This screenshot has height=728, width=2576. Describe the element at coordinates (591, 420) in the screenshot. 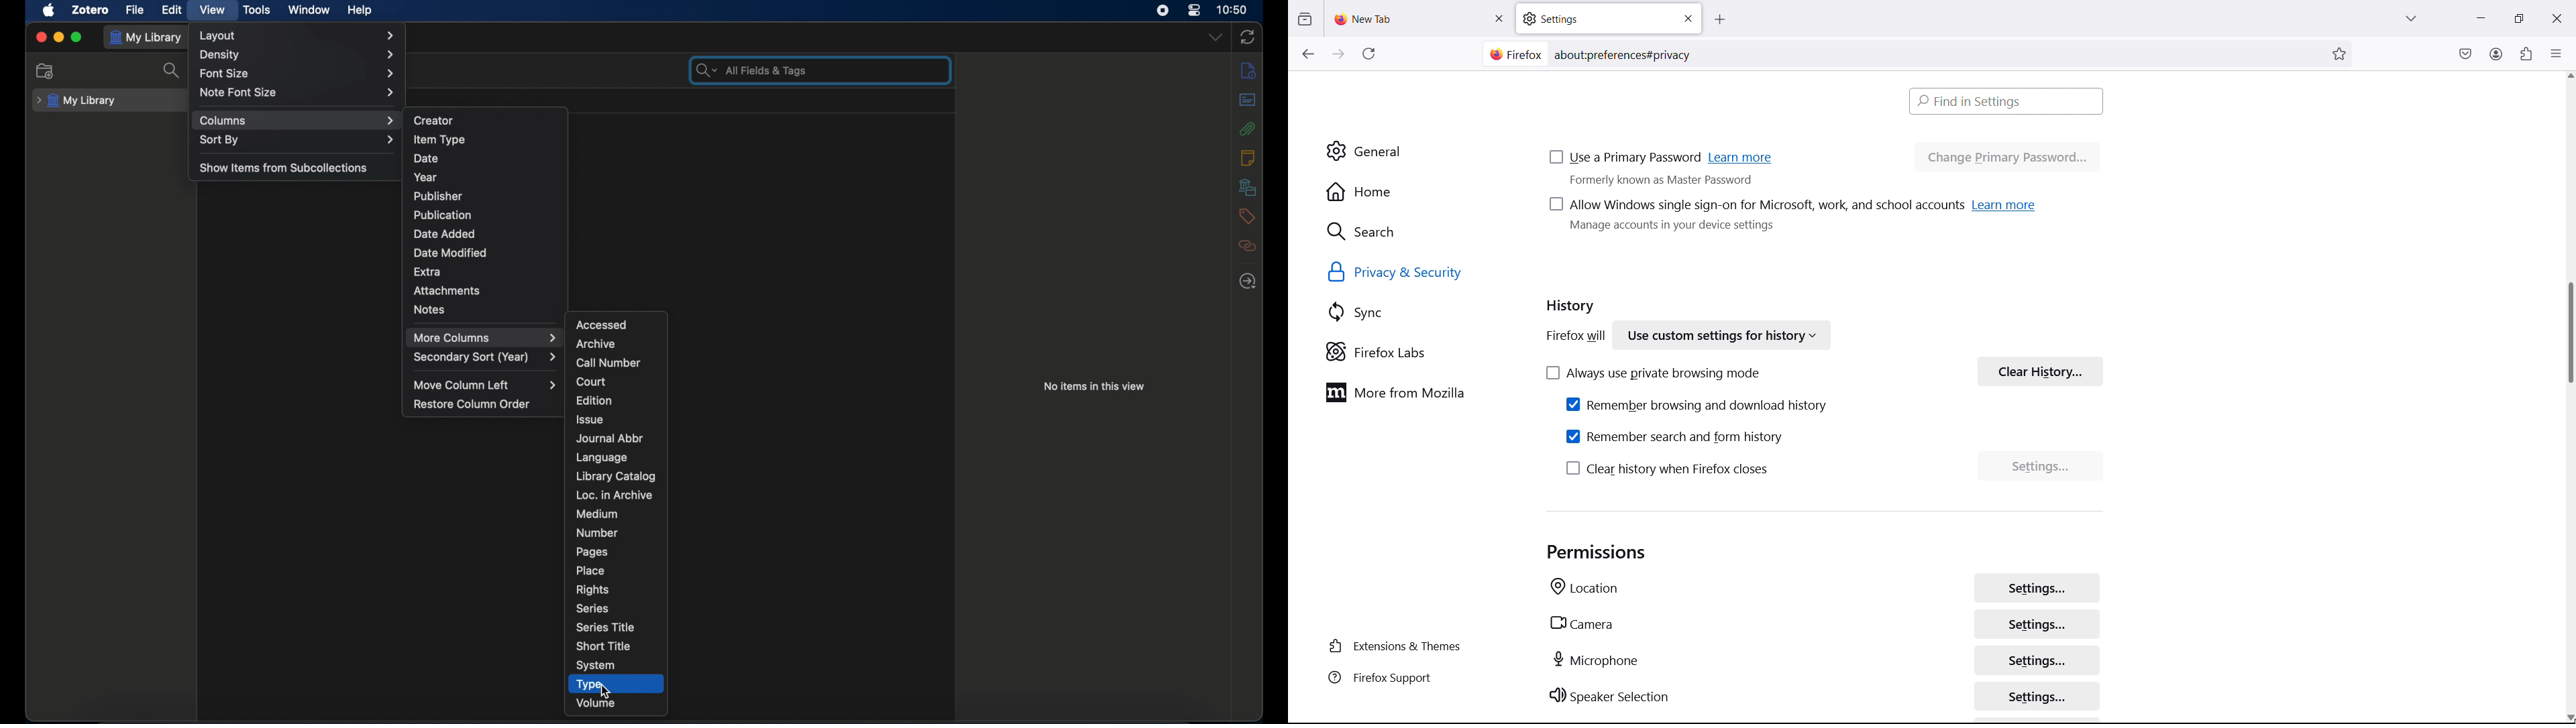

I see `issue` at that location.